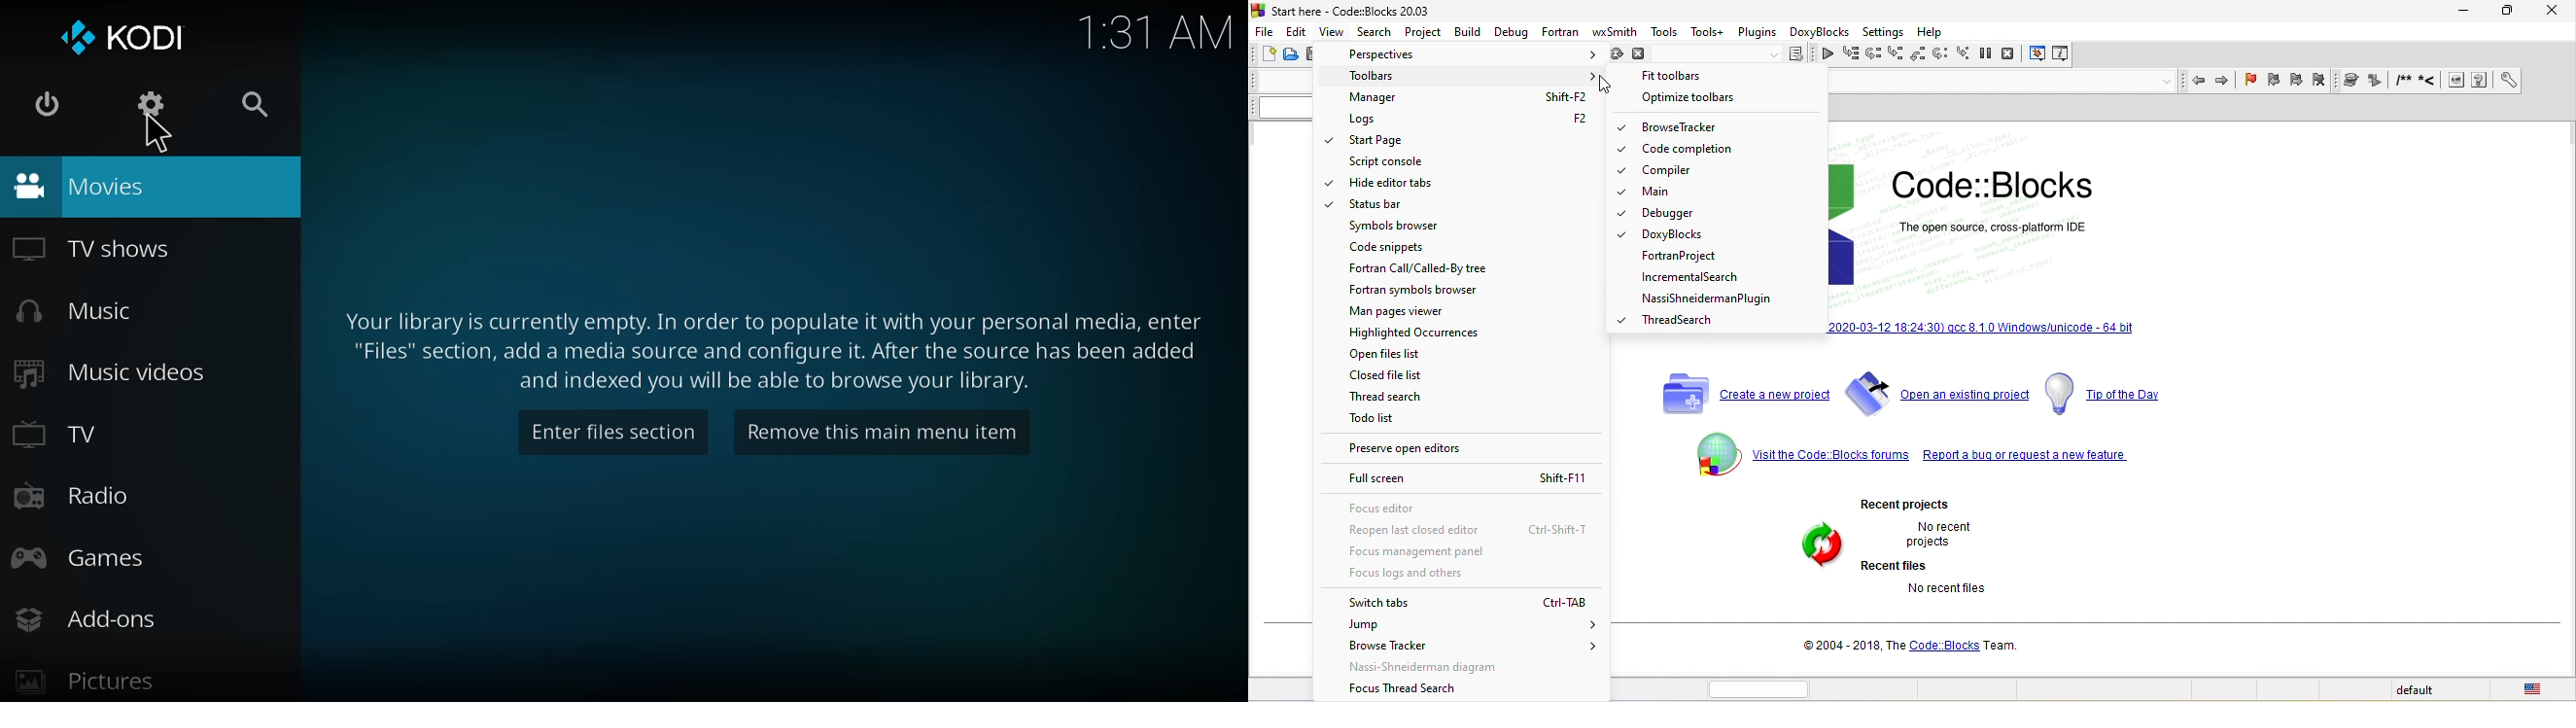 The width and height of the screenshot is (2576, 728). Describe the element at coordinates (260, 109) in the screenshot. I see `search` at that location.